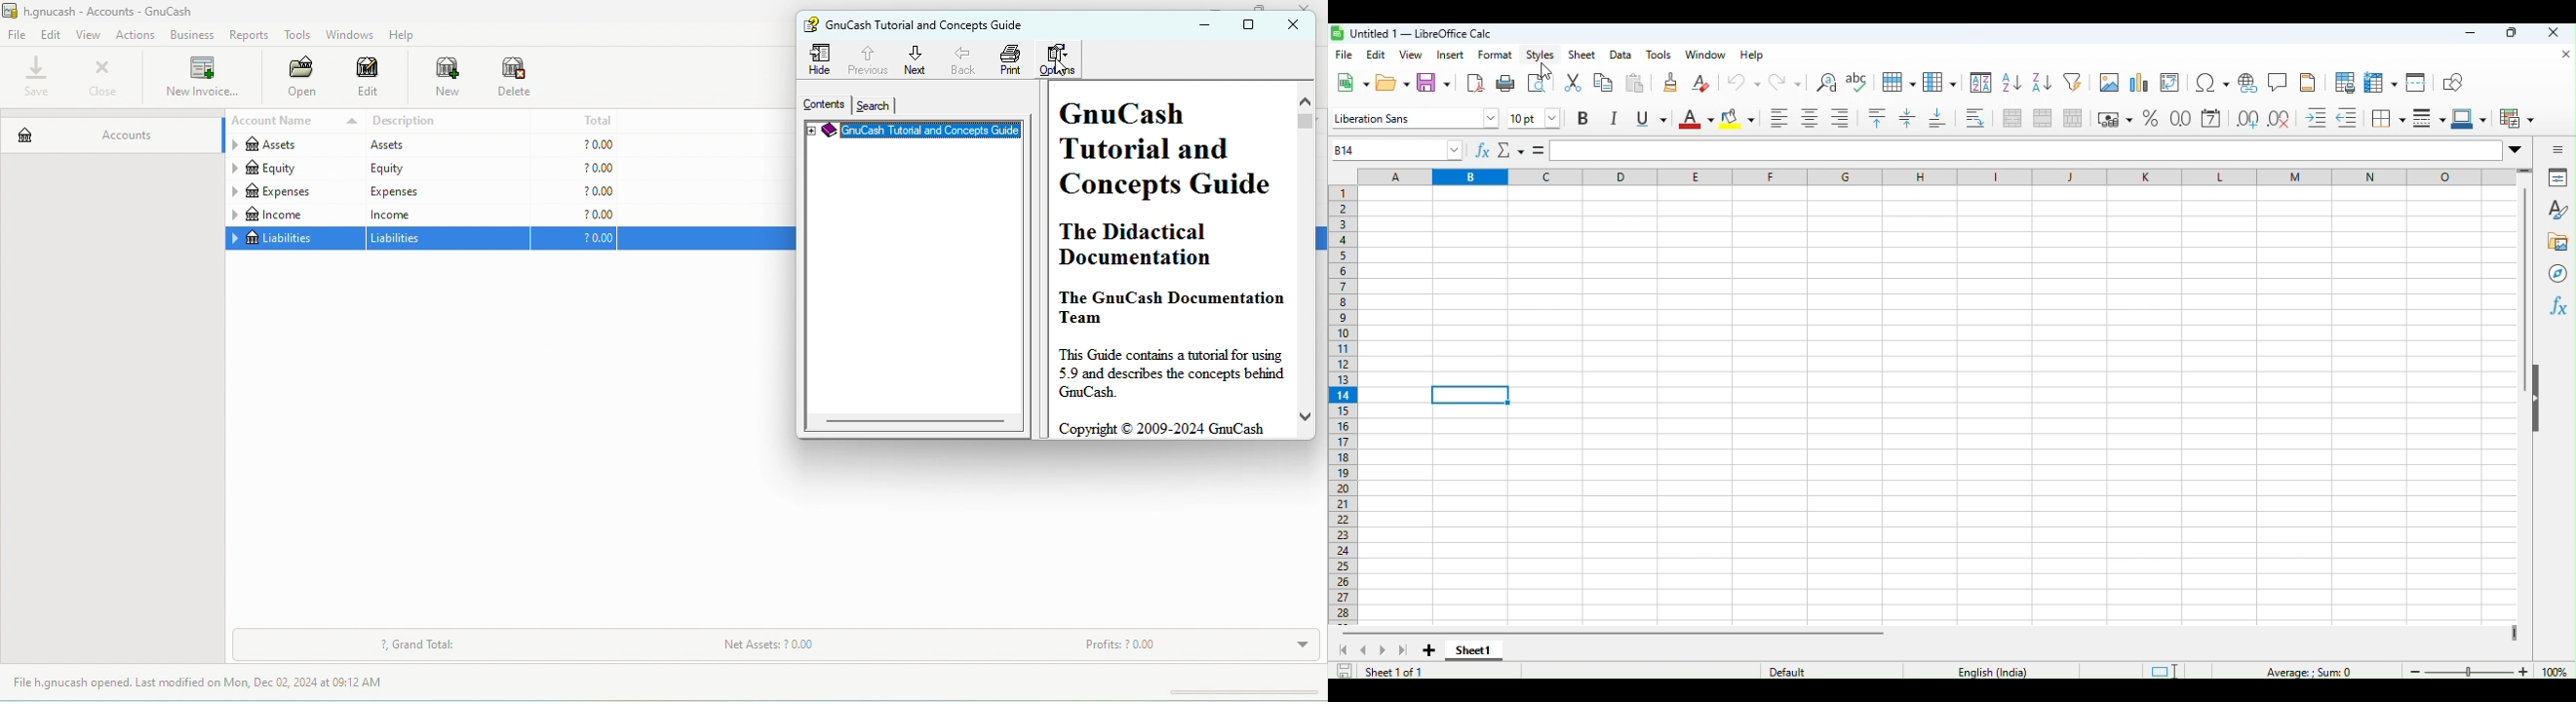  I want to click on Insert comment, so click(2279, 81).